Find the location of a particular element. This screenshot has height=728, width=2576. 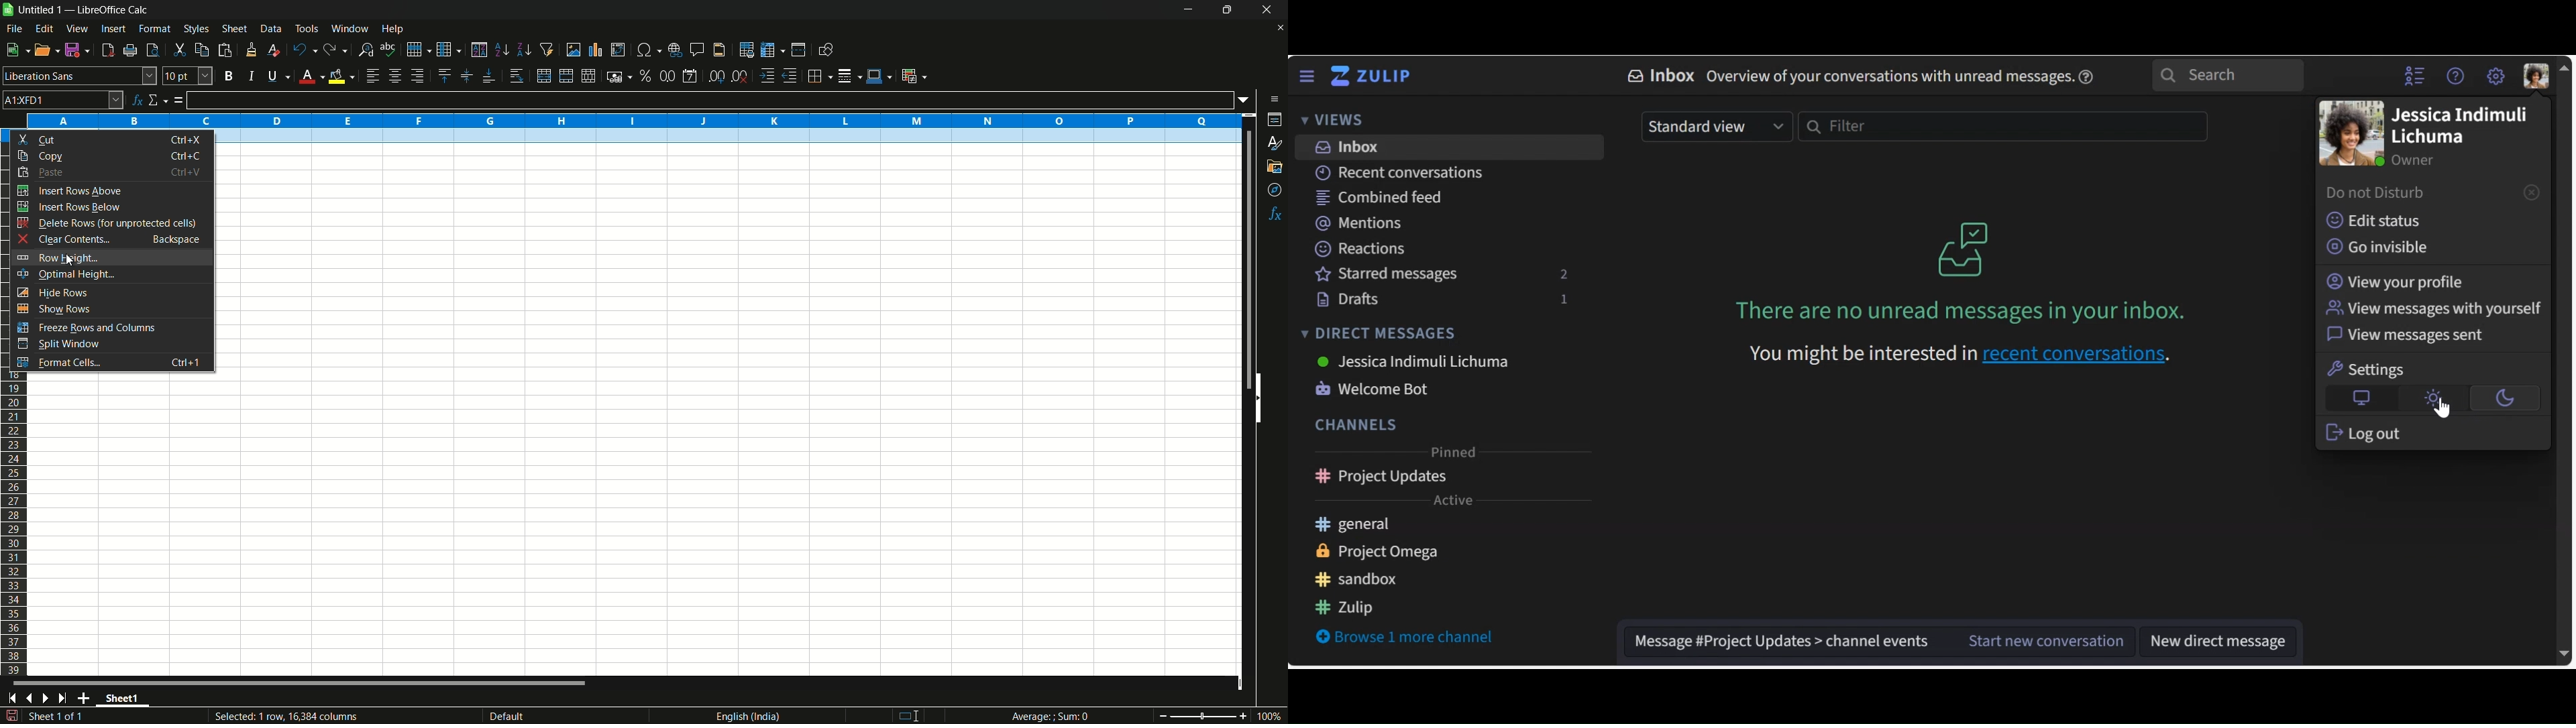

columns is located at coordinates (633, 119).